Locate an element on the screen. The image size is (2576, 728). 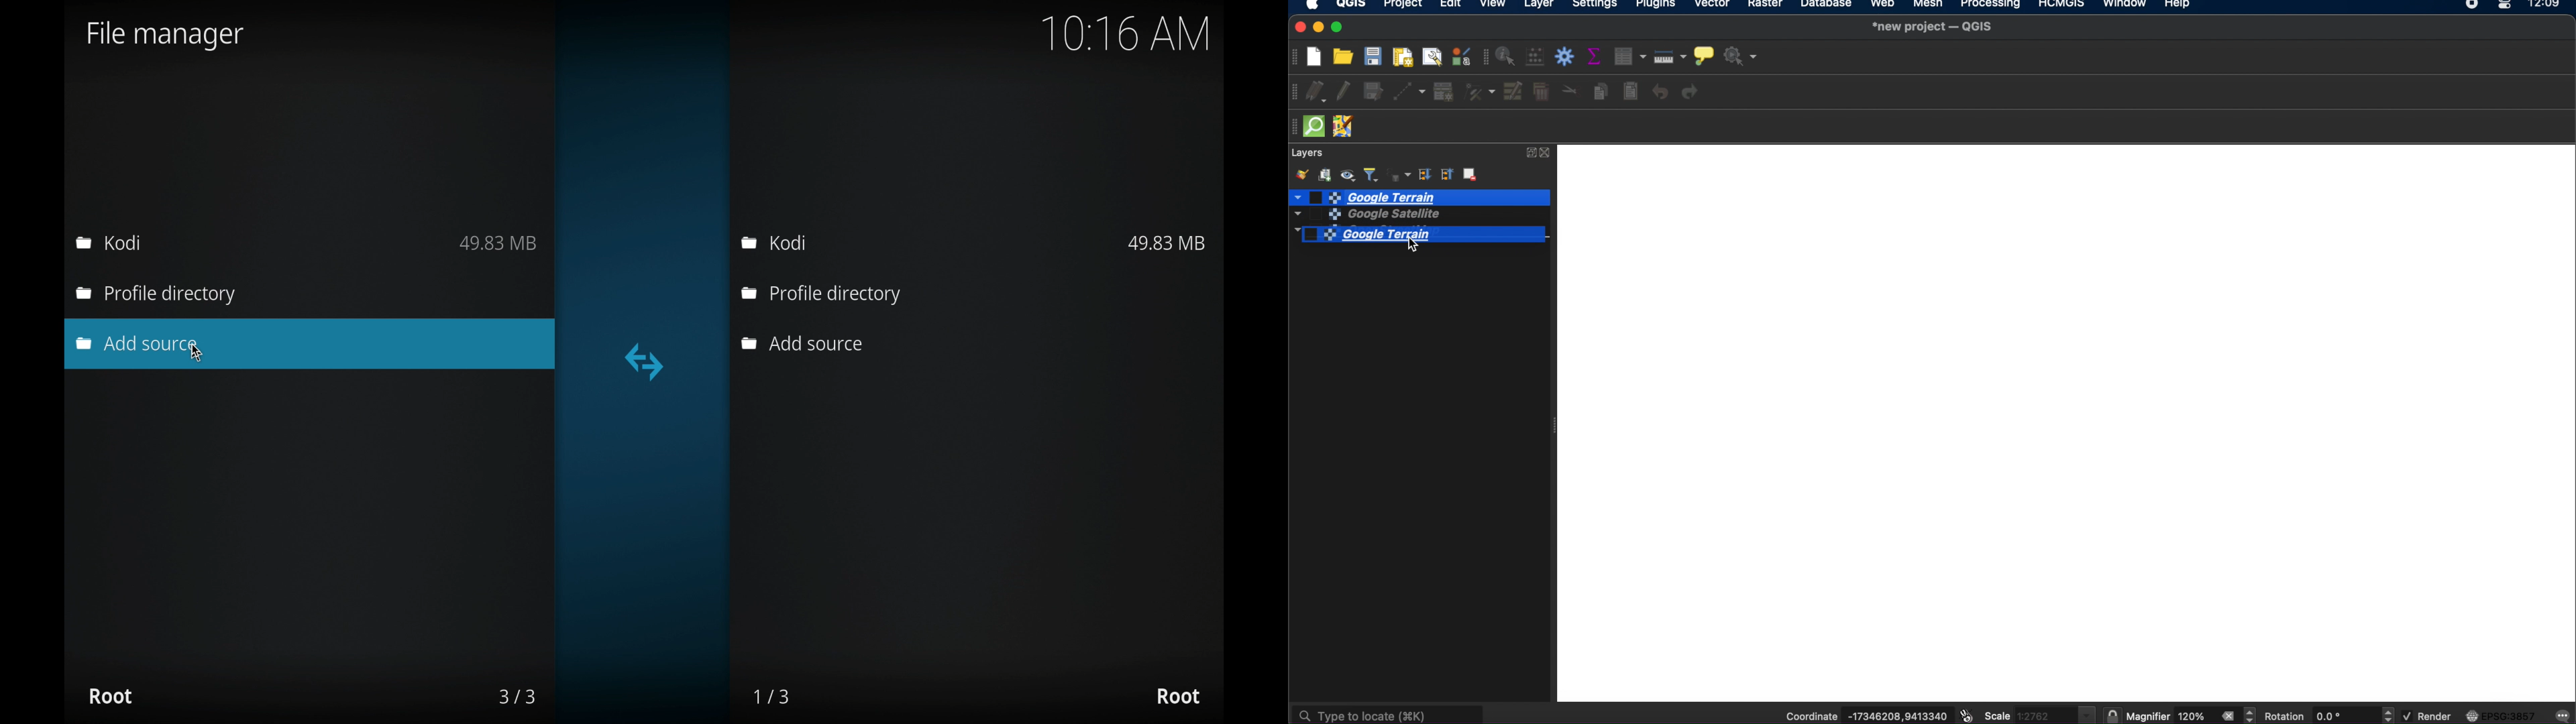
digitizing toolbar is located at coordinates (1296, 93).